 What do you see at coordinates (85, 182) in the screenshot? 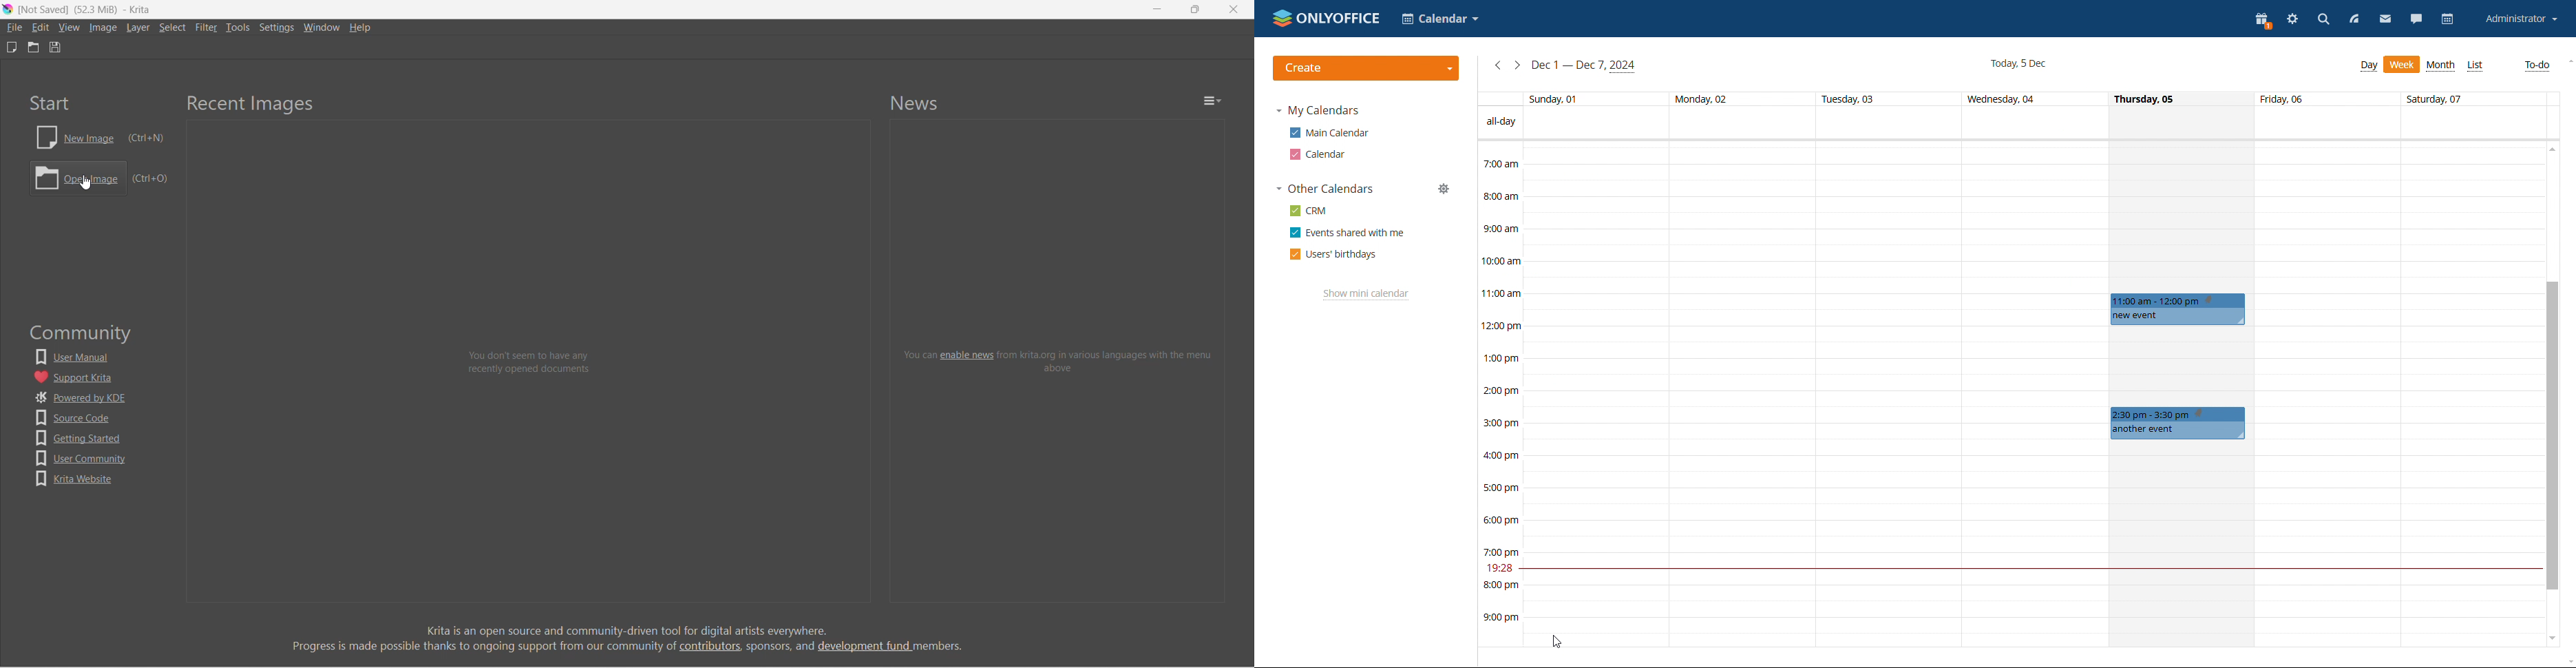
I see `Cursor` at bounding box center [85, 182].